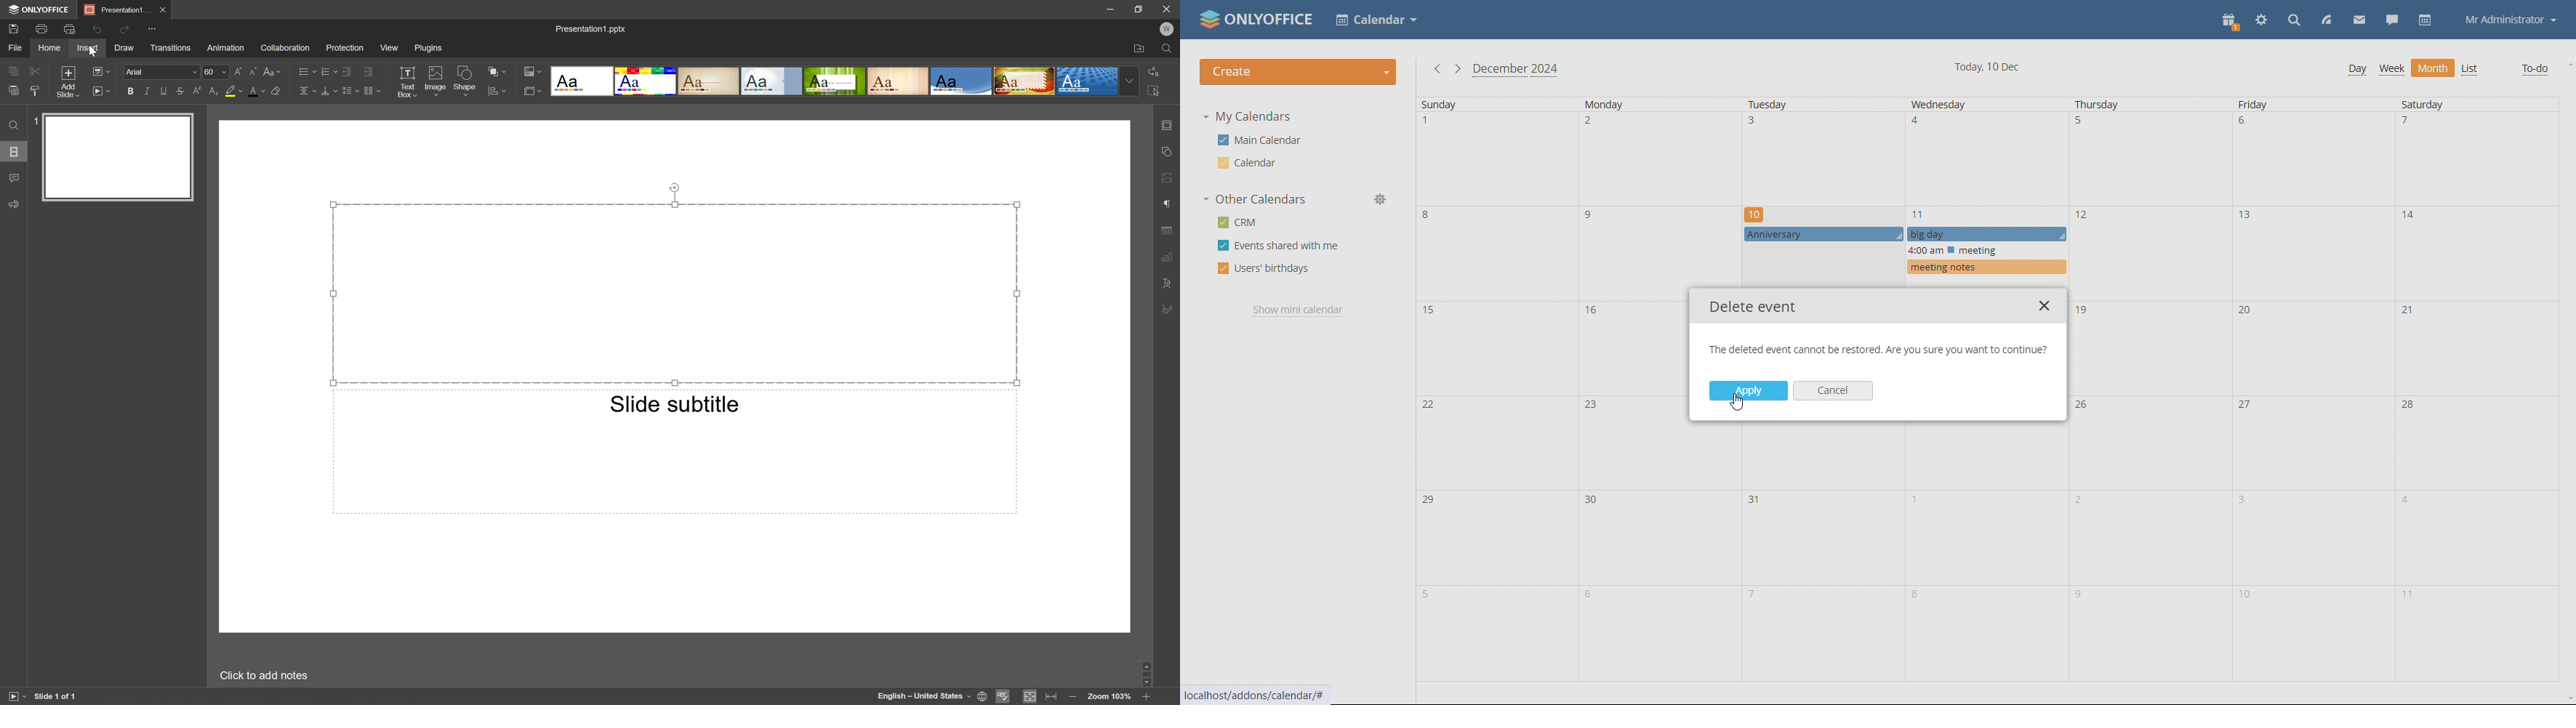 The image size is (2576, 728). What do you see at coordinates (14, 153) in the screenshot?
I see `Slides` at bounding box center [14, 153].